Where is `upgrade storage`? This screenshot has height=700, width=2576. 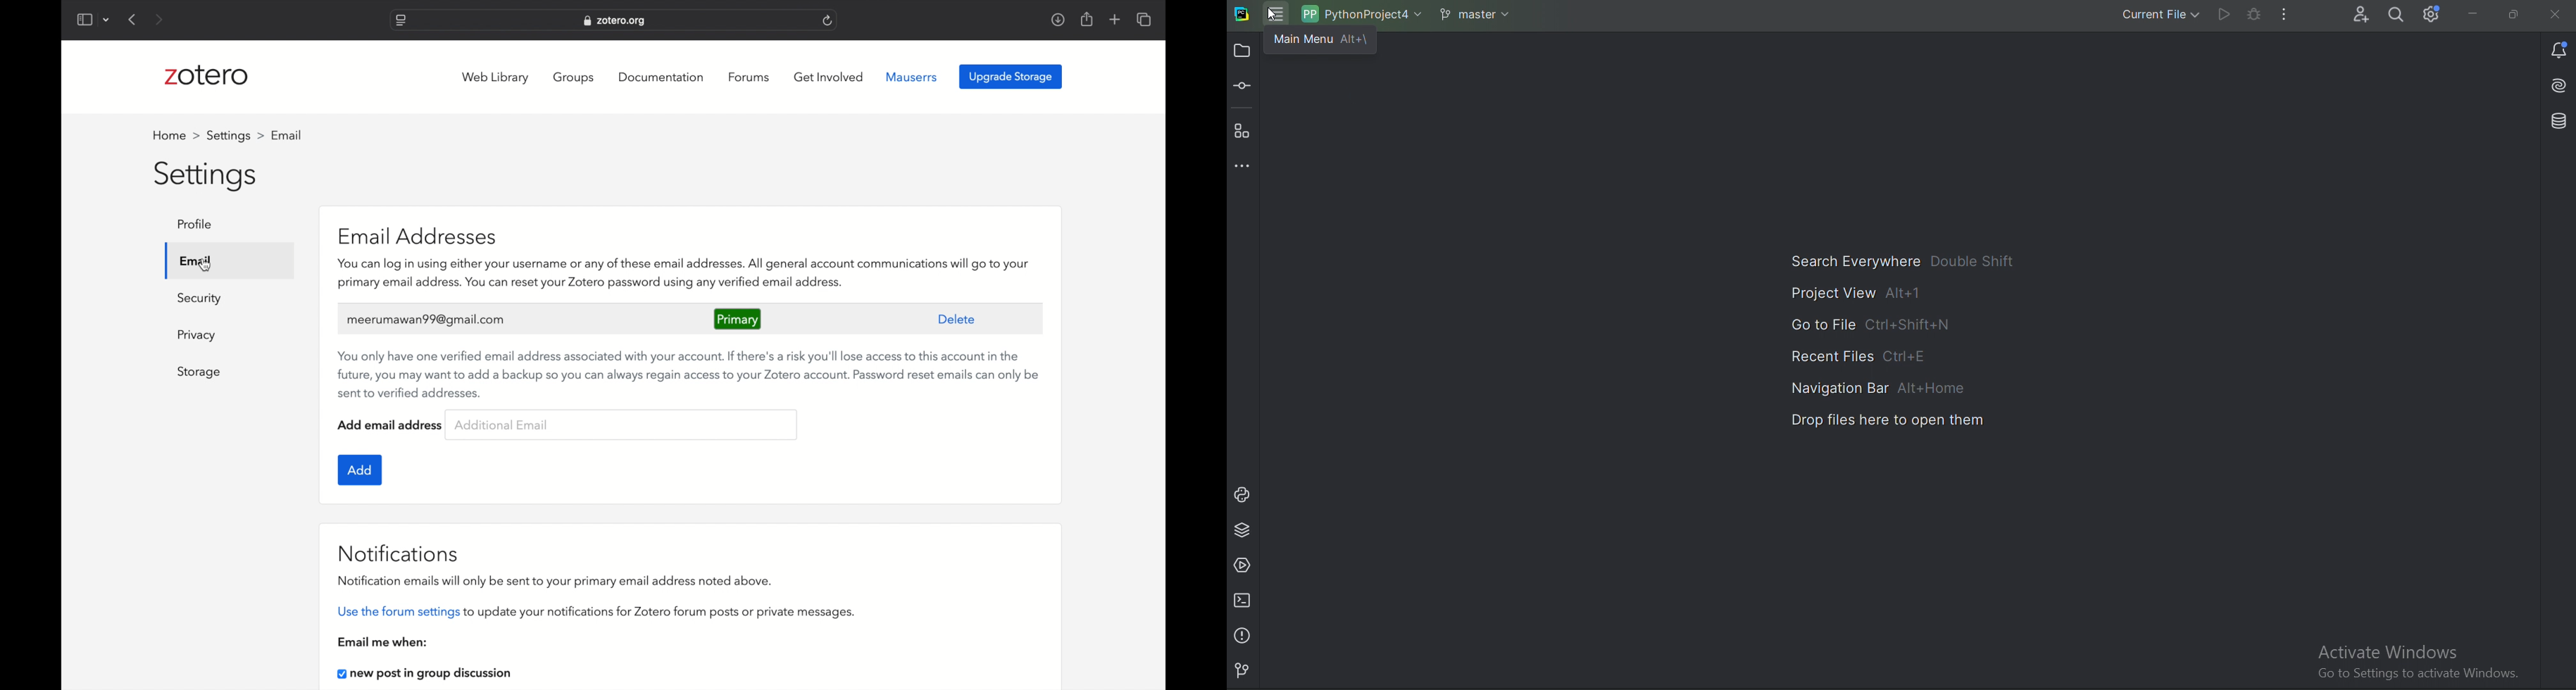
upgrade storage is located at coordinates (1011, 77).